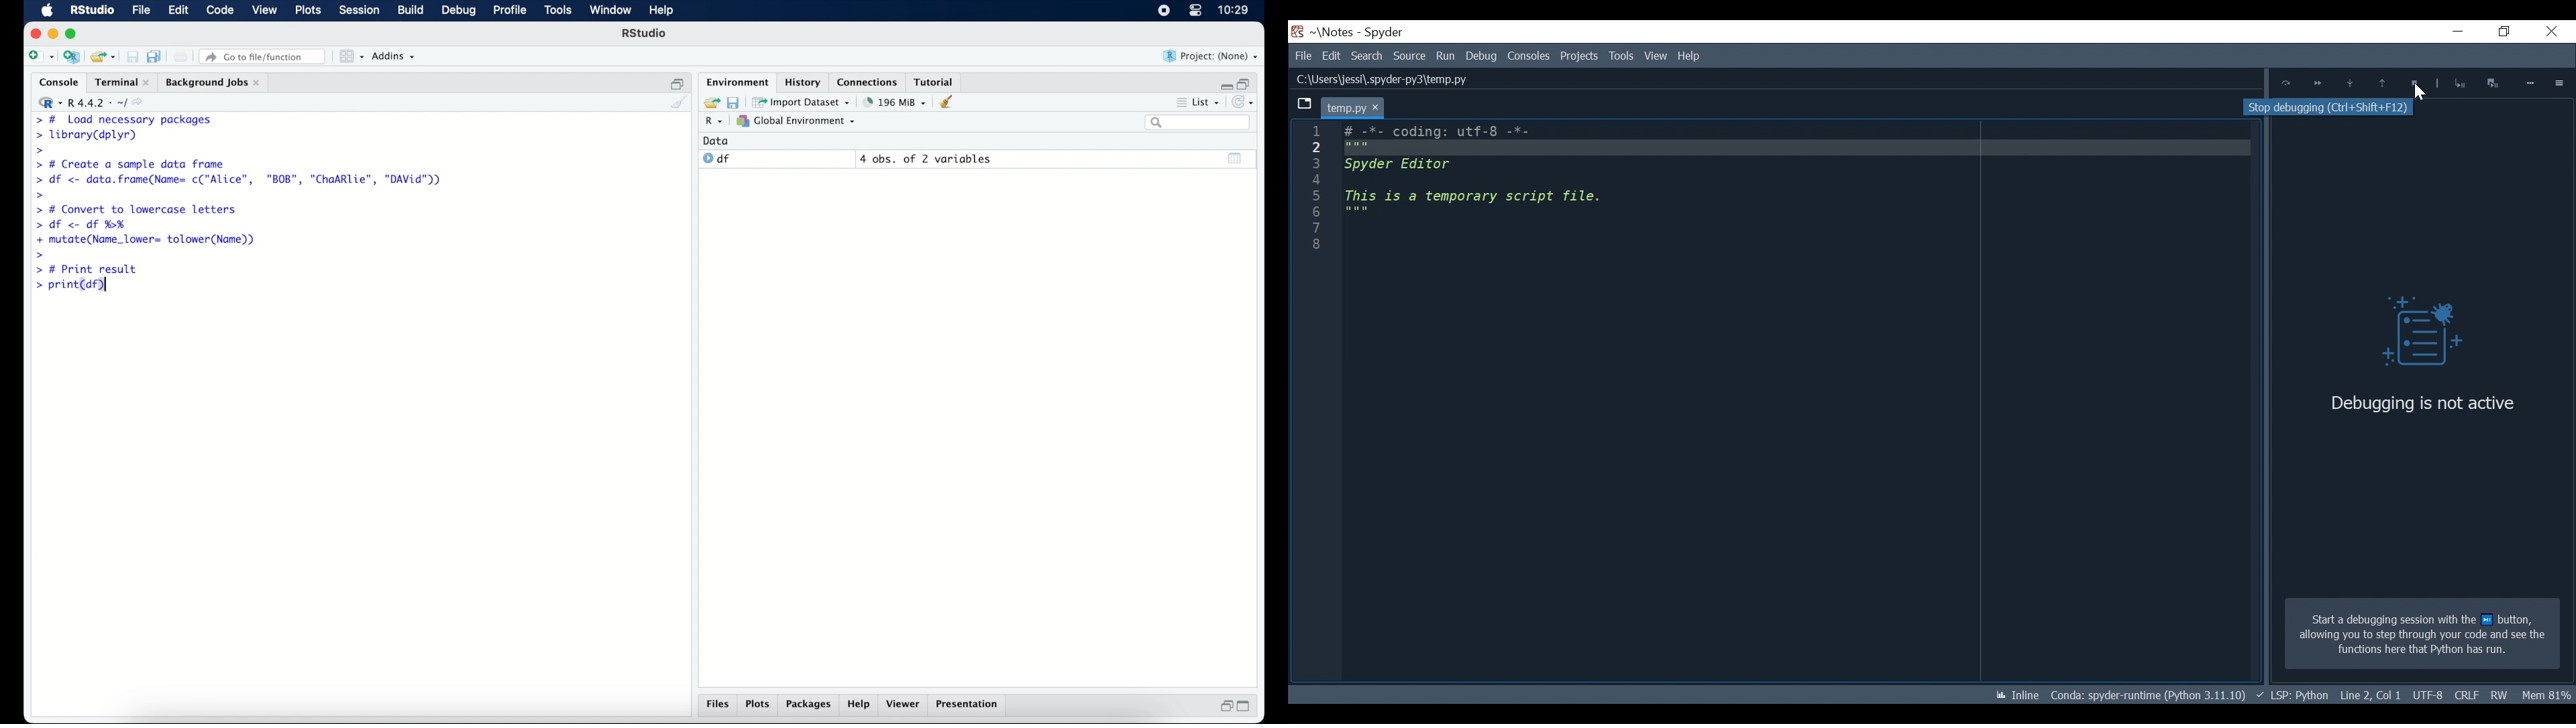 The image size is (2576, 728). What do you see at coordinates (796, 121) in the screenshot?
I see `global environment` at bounding box center [796, 121].